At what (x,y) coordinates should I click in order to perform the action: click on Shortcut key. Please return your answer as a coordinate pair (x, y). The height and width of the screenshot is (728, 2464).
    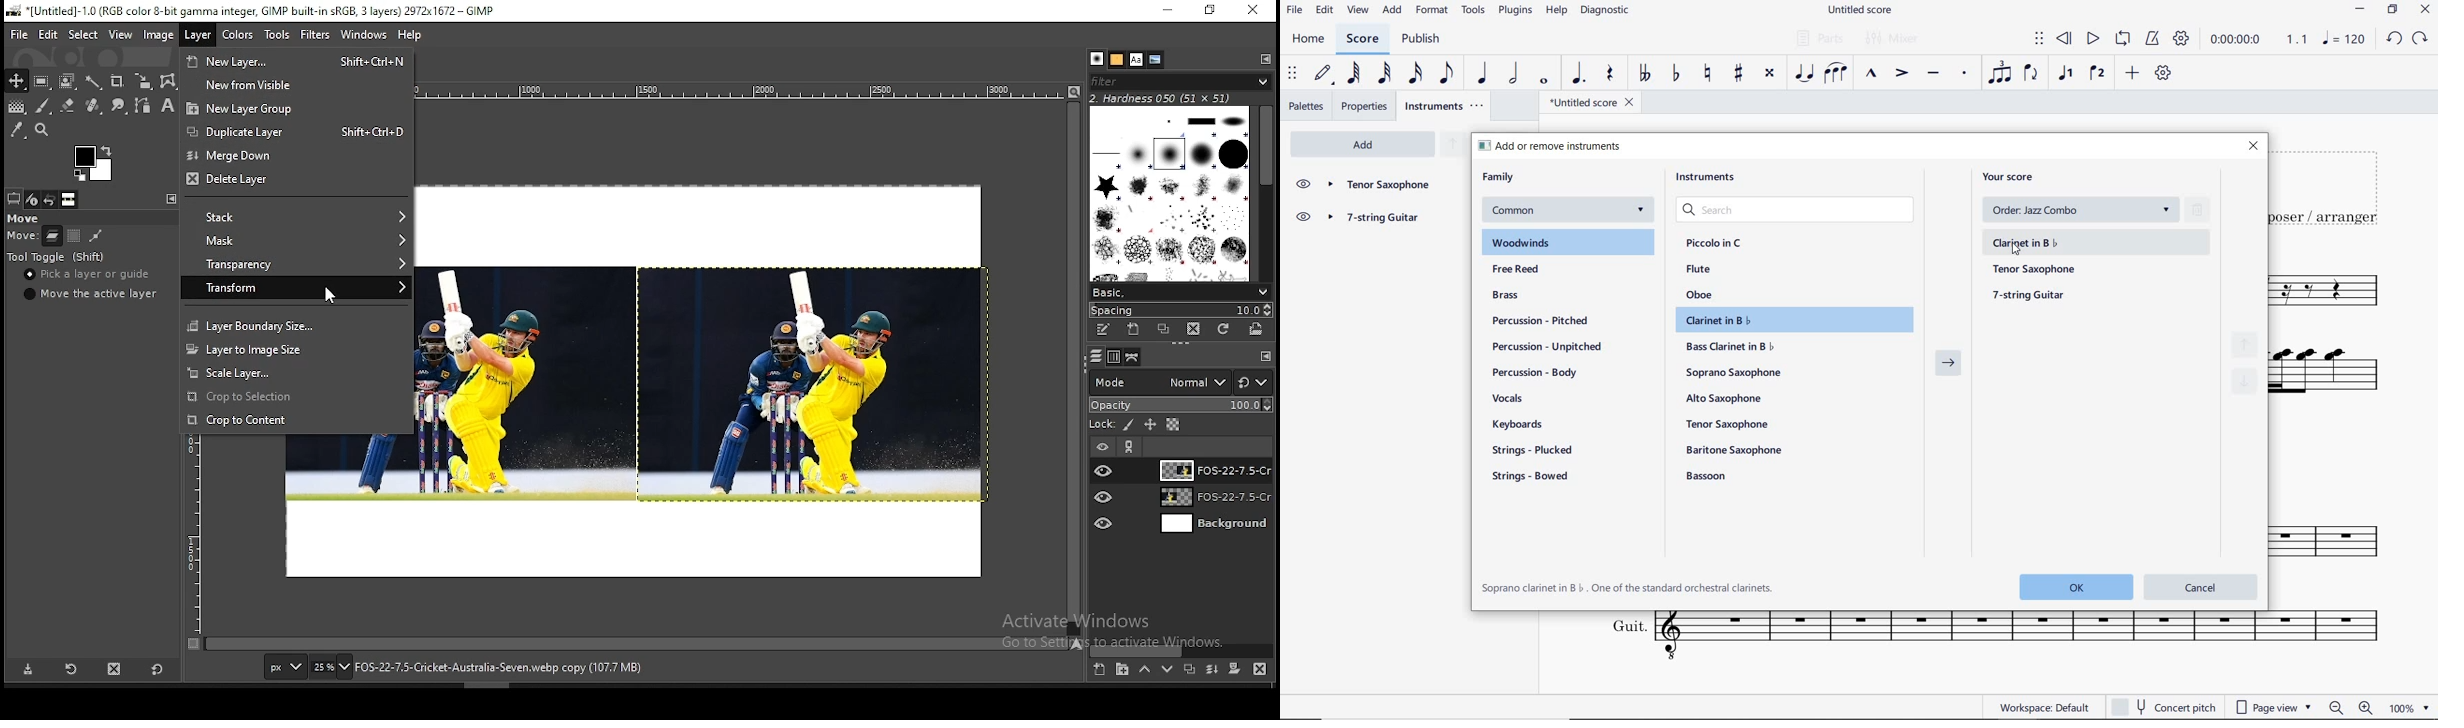
    Looking at the image, I should click on (372, 60).